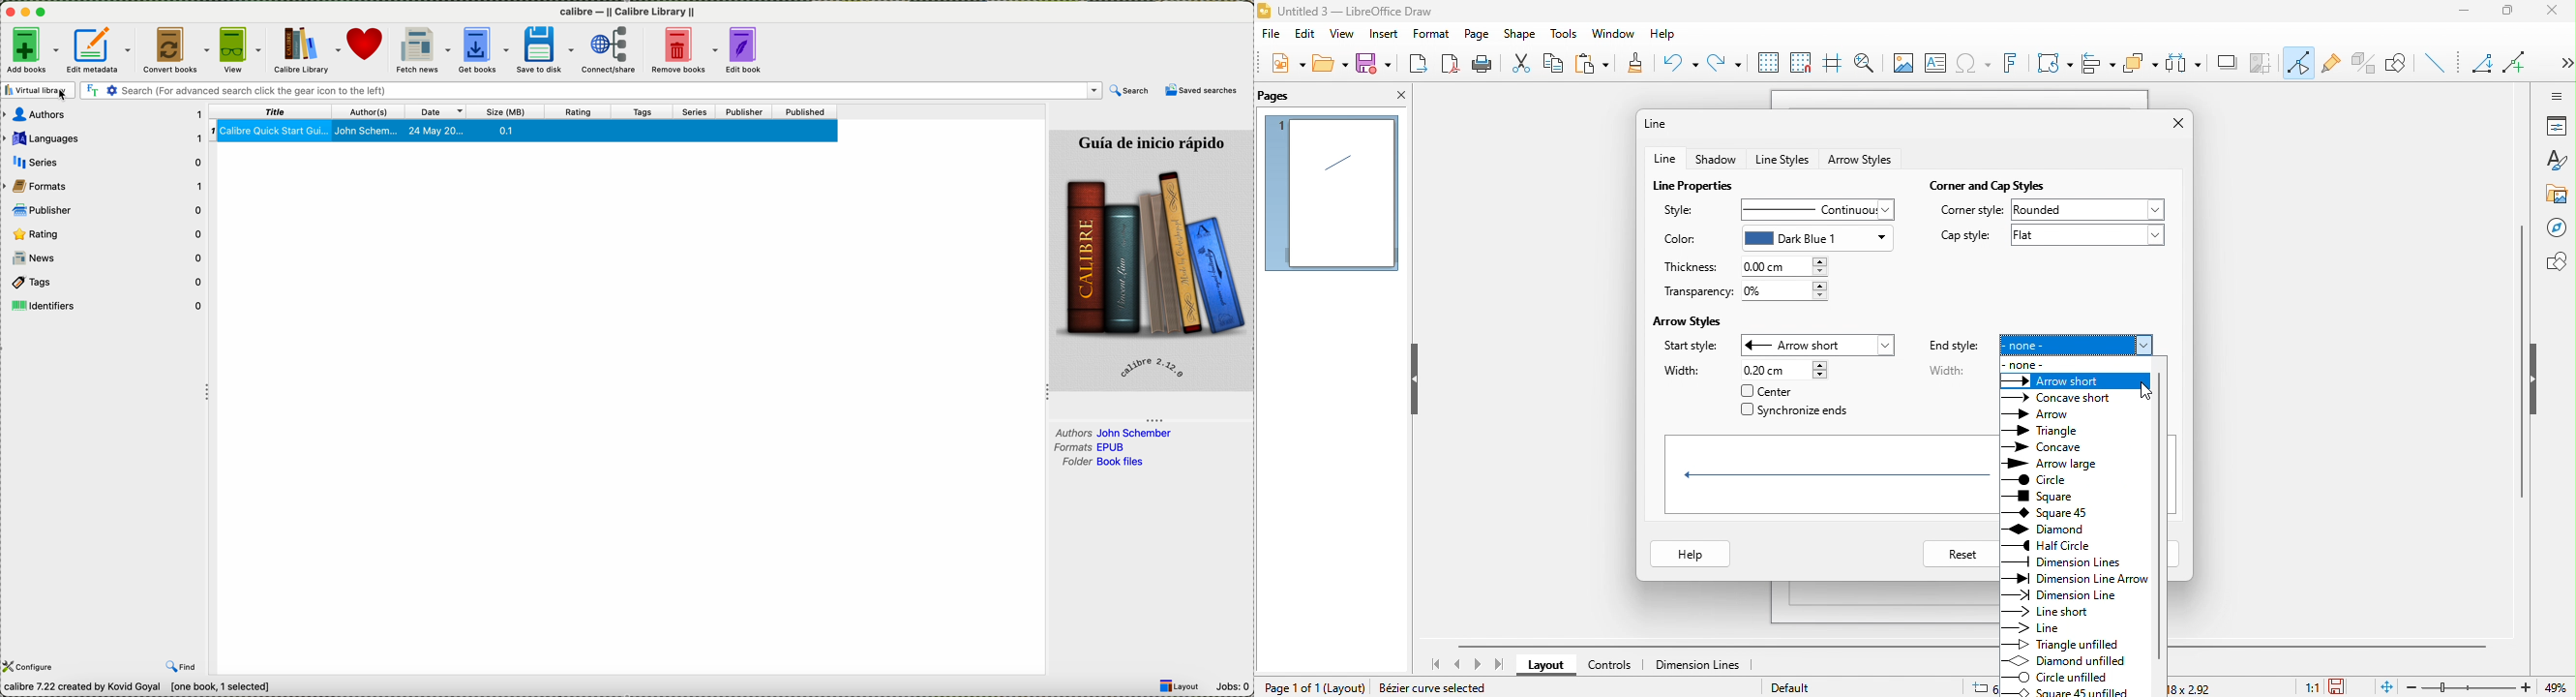 Image resolution: width=2576 pixels, height=700 pixels. Describe the element at coordinates (2263, 61) in the screenshot. I see `crop image` at that location.